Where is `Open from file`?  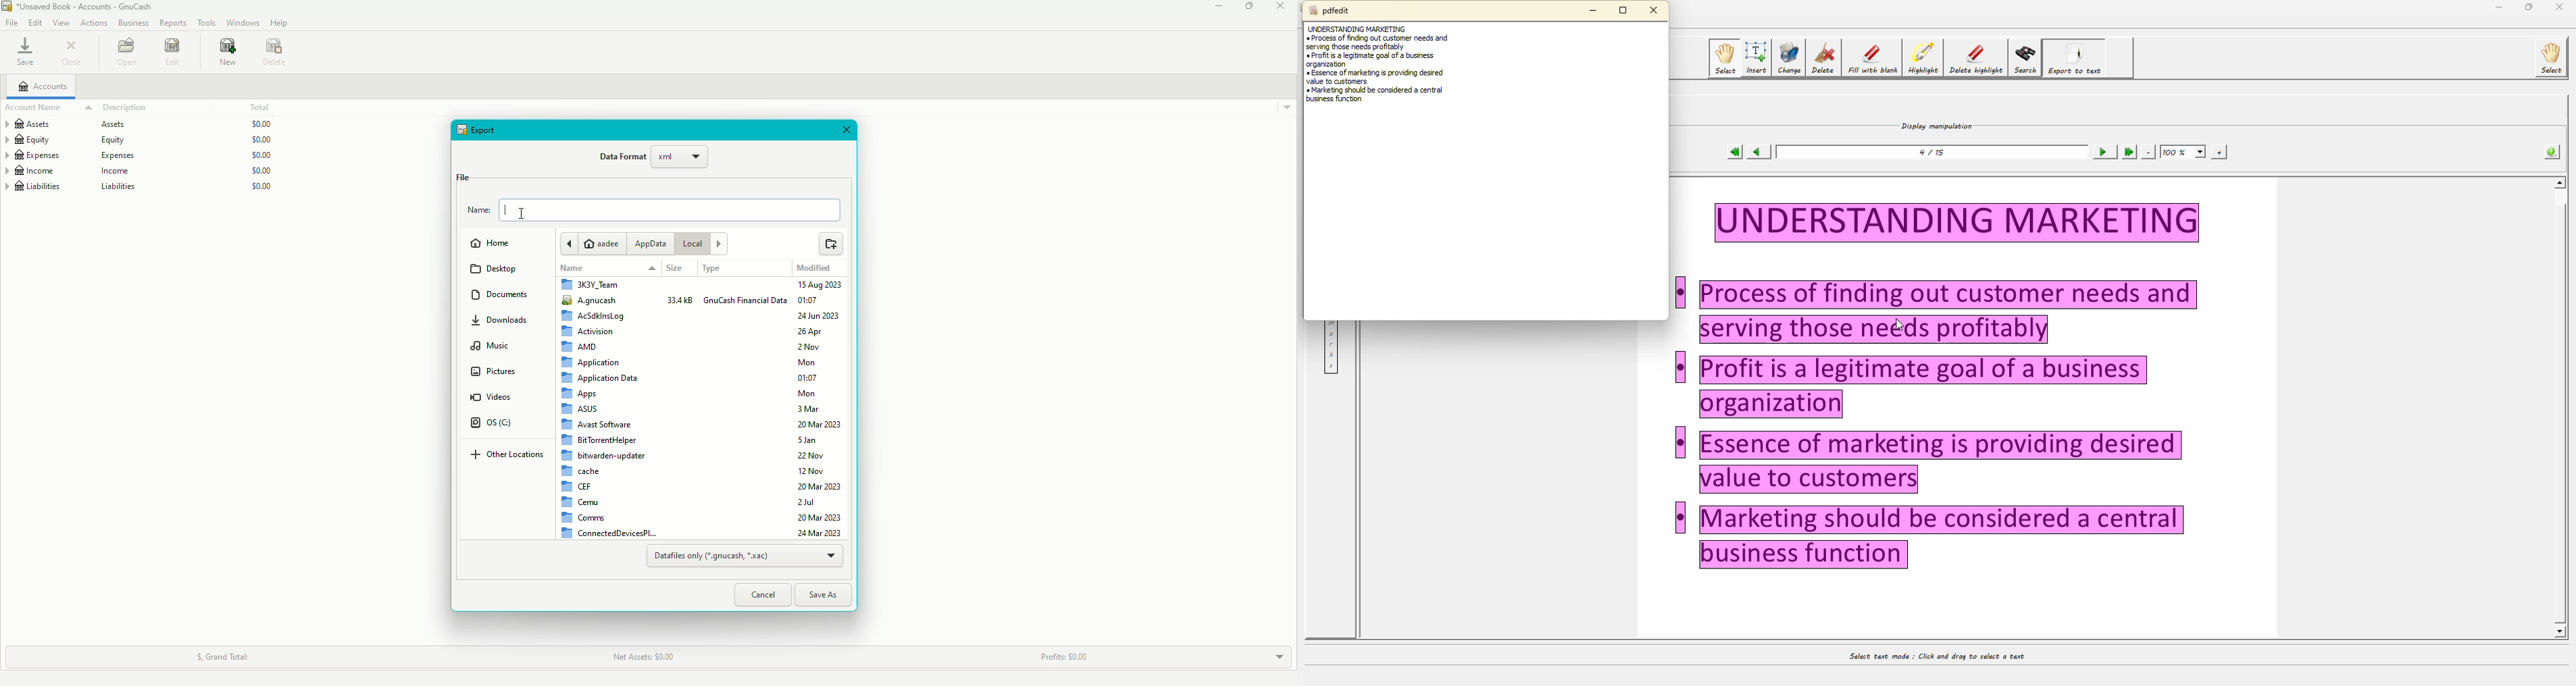
Open from file is located at coordinates (830, 244).